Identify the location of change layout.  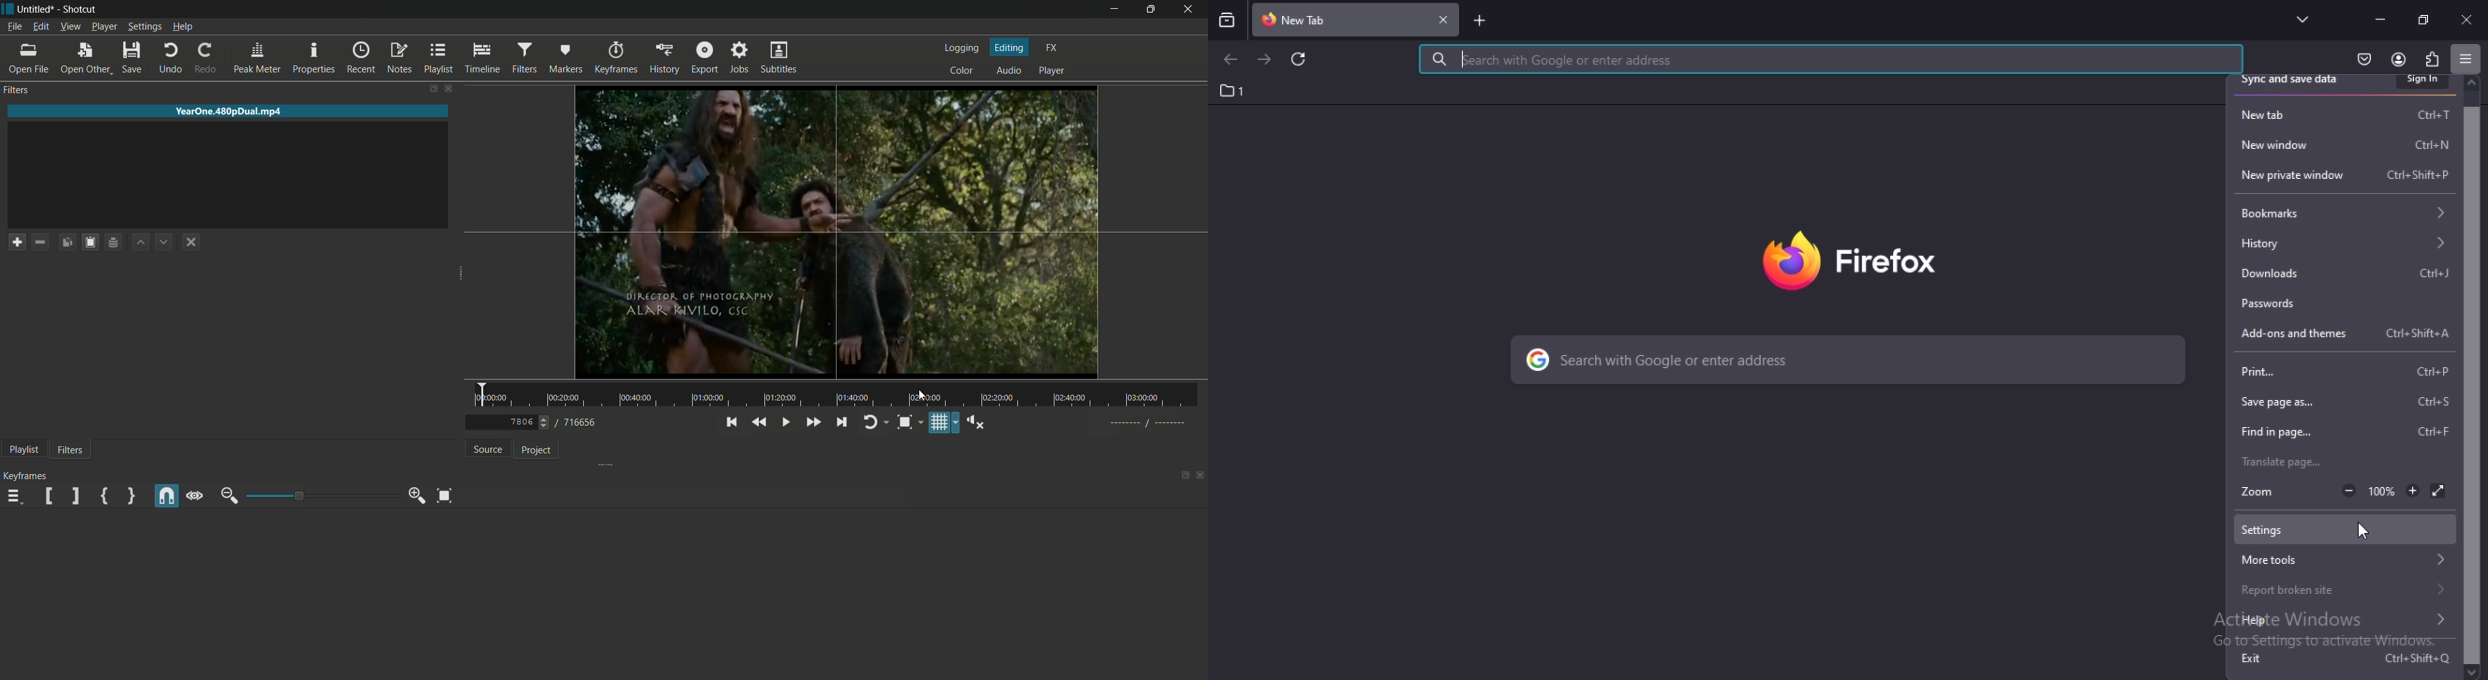
(434, 89).